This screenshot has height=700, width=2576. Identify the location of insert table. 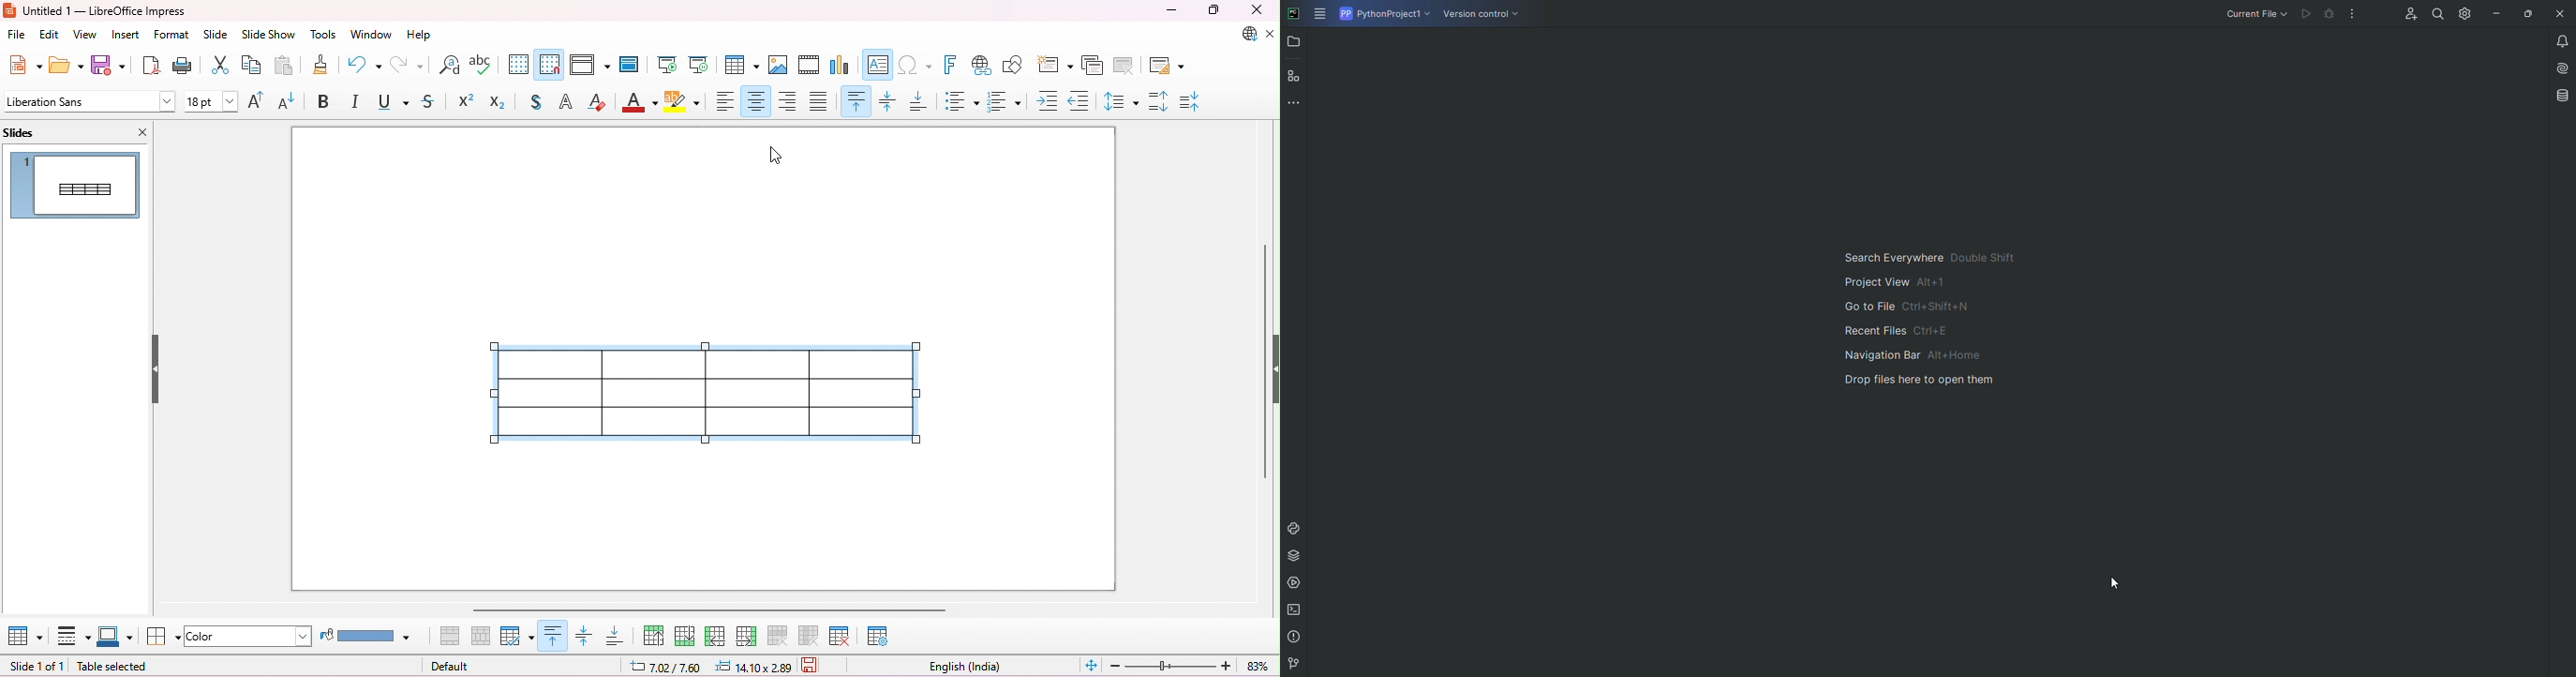
(741, 65).